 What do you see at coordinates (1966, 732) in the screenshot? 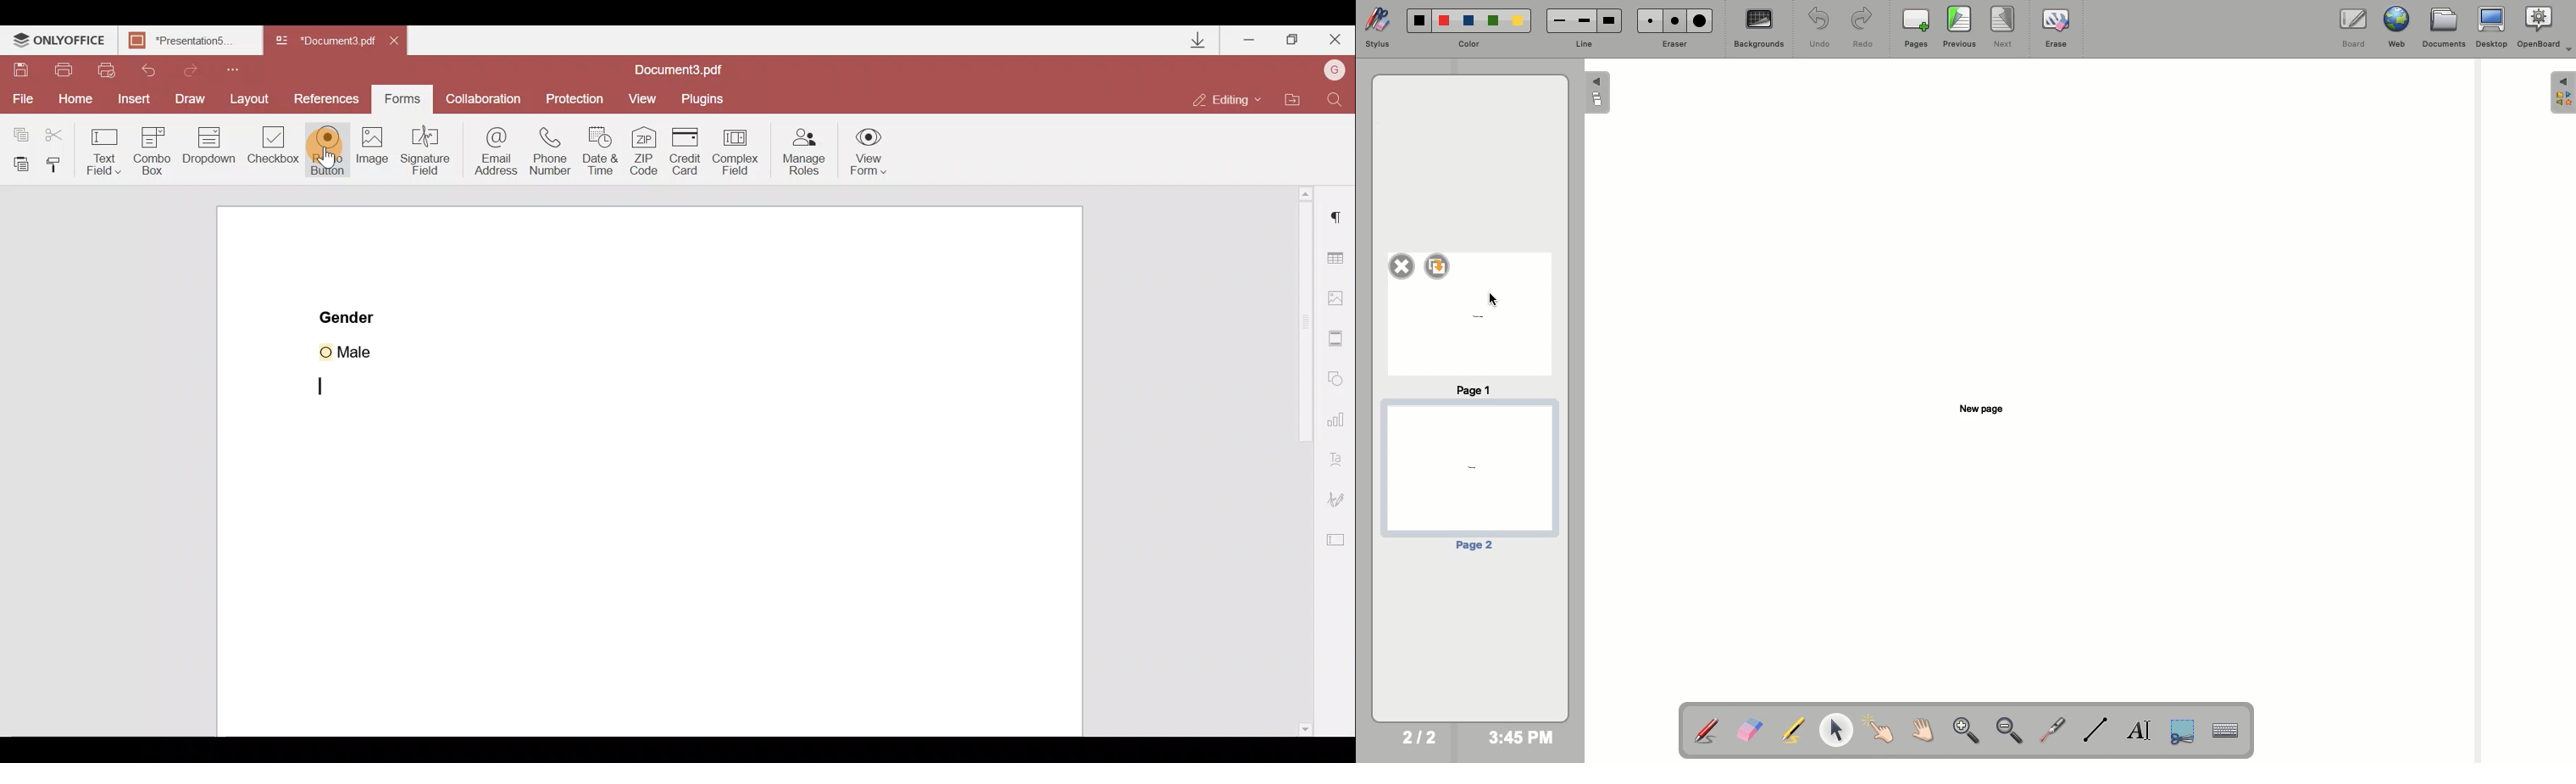
I see `Zoom in` at bounding box center [1966, 732].